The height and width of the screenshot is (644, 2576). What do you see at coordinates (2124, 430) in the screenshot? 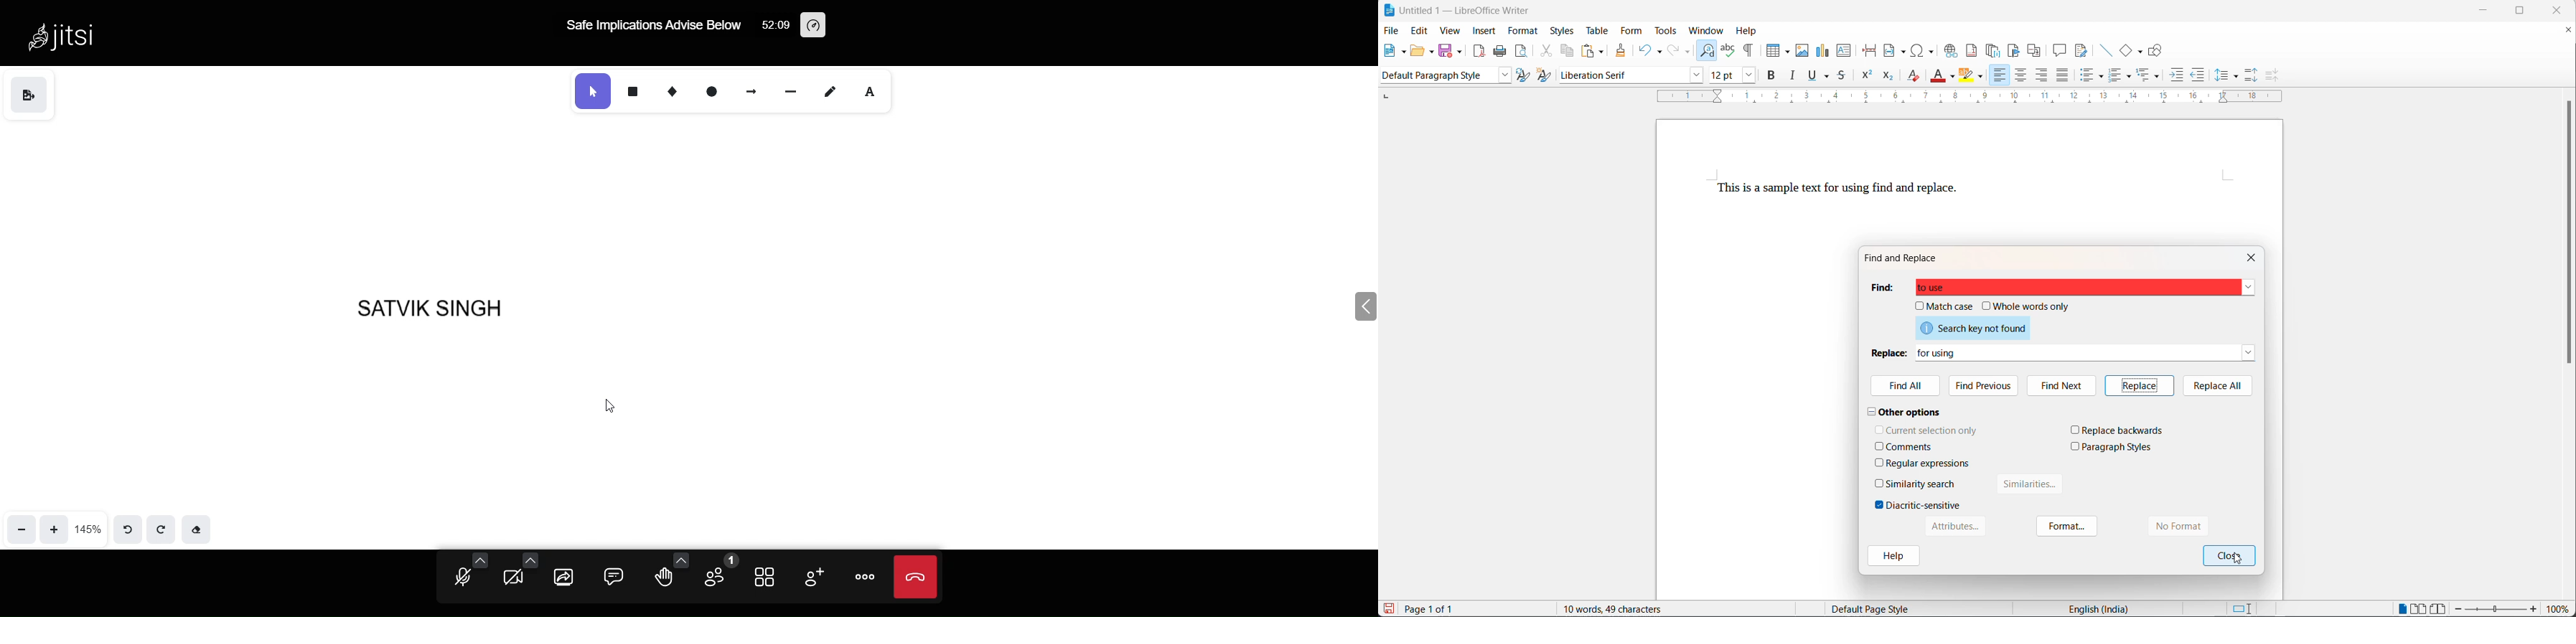
I see `replace backwards` at bounding box center [2124, 430].